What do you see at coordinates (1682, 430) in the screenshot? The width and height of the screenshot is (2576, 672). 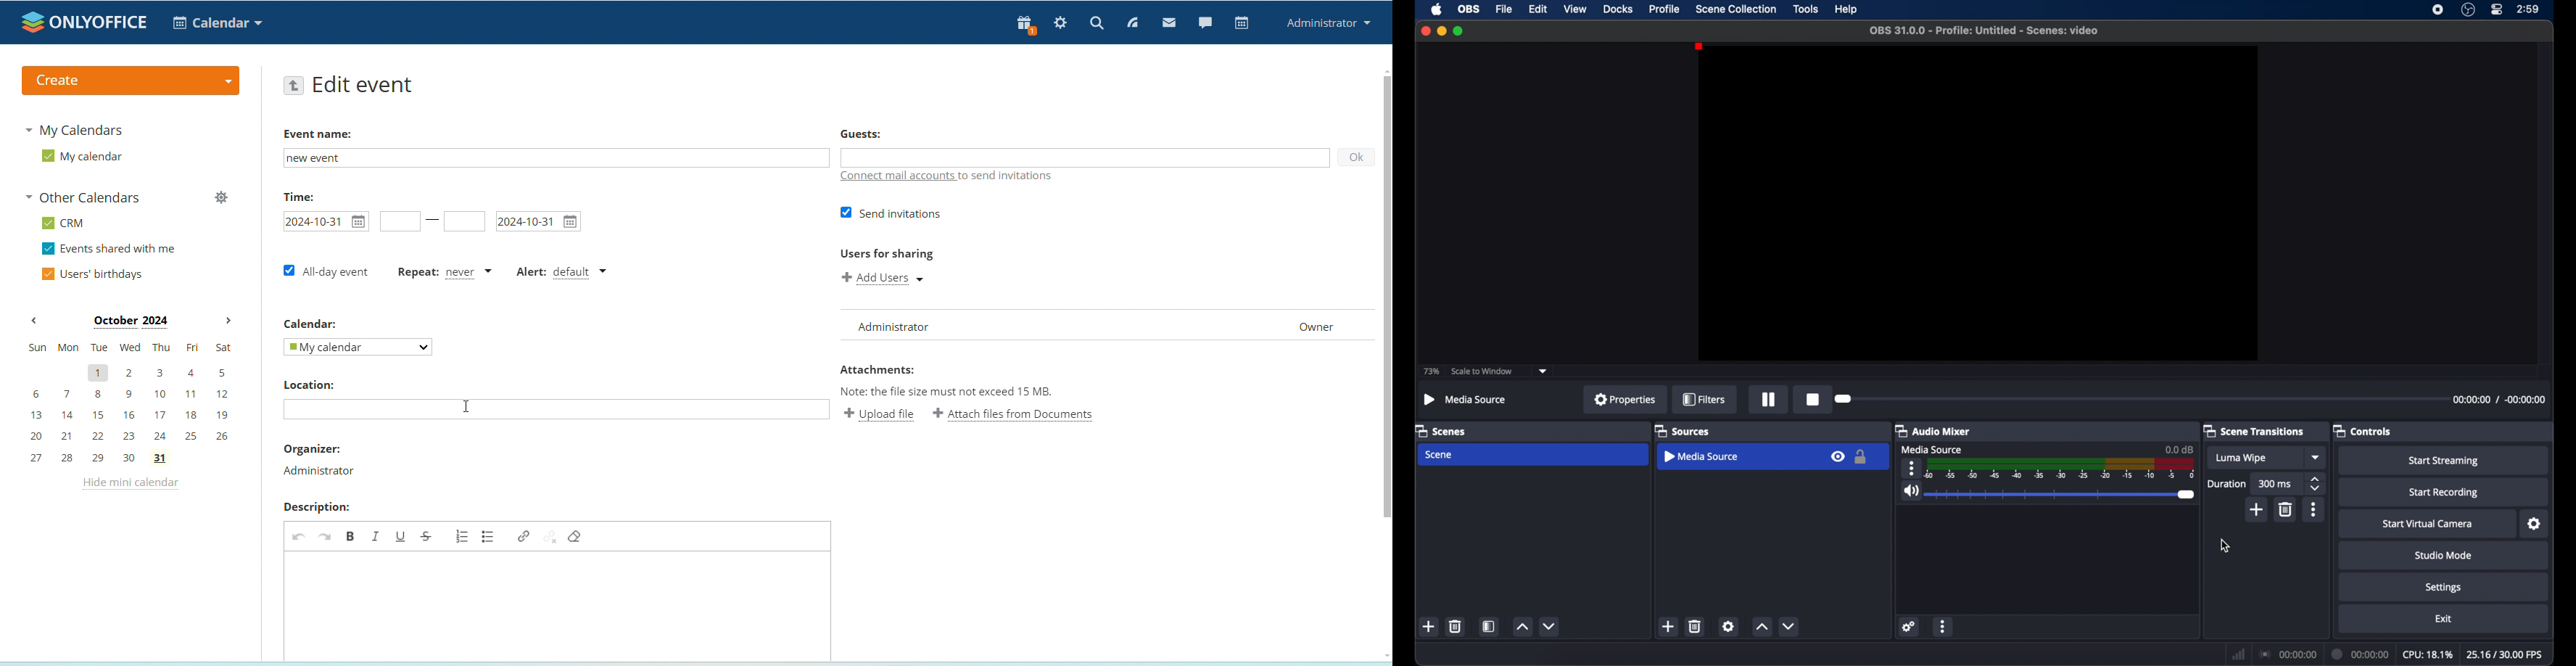 I see `sources` at bounding box center [1682, 430].